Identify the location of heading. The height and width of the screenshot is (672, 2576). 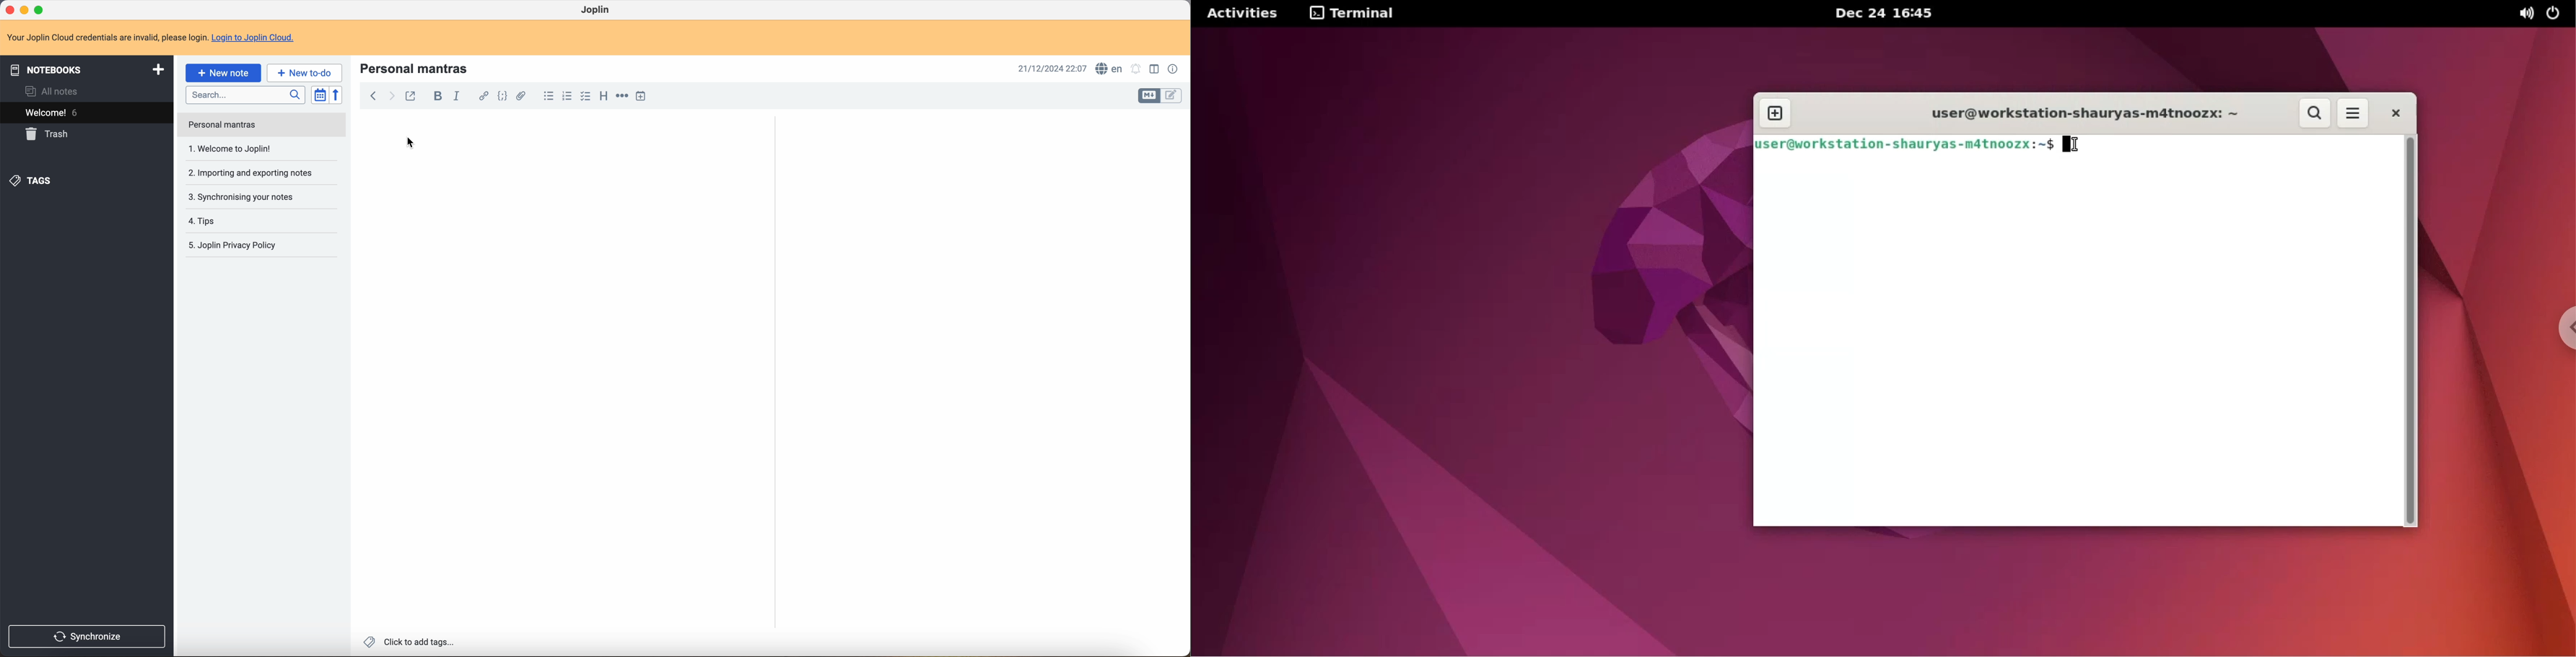
(603, 97).